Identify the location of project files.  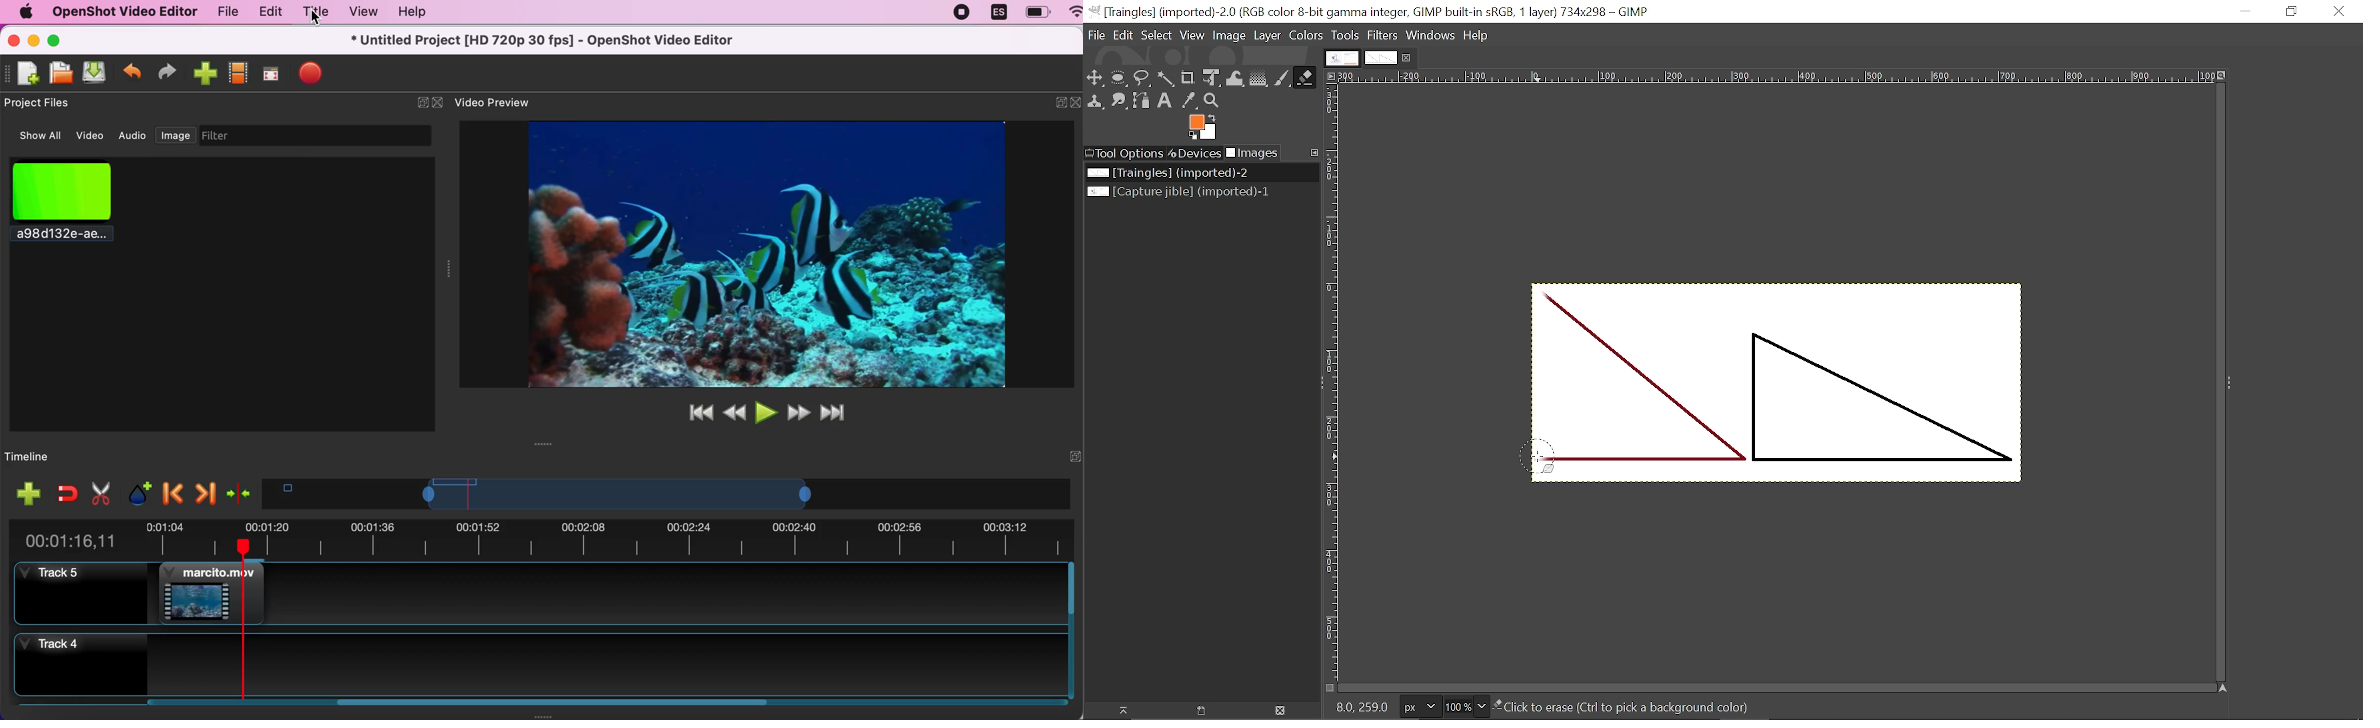
(42, 103).